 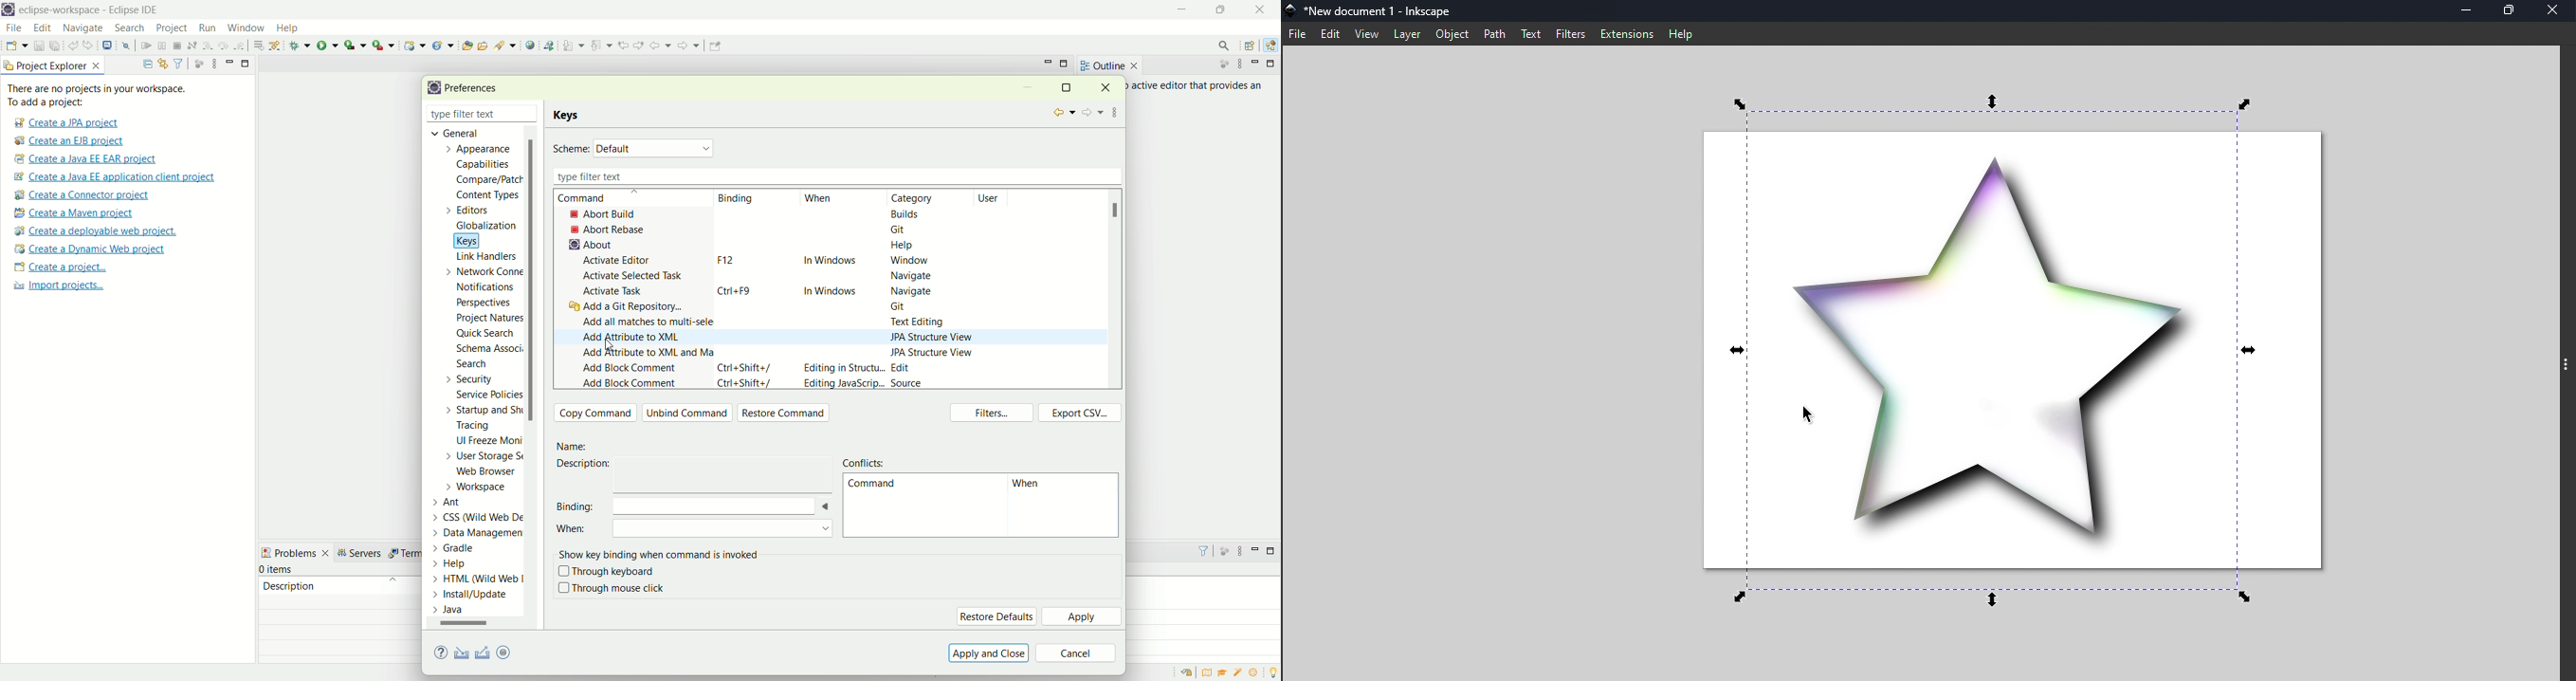 I want to click on activate editor, so click(x=619, y=260).